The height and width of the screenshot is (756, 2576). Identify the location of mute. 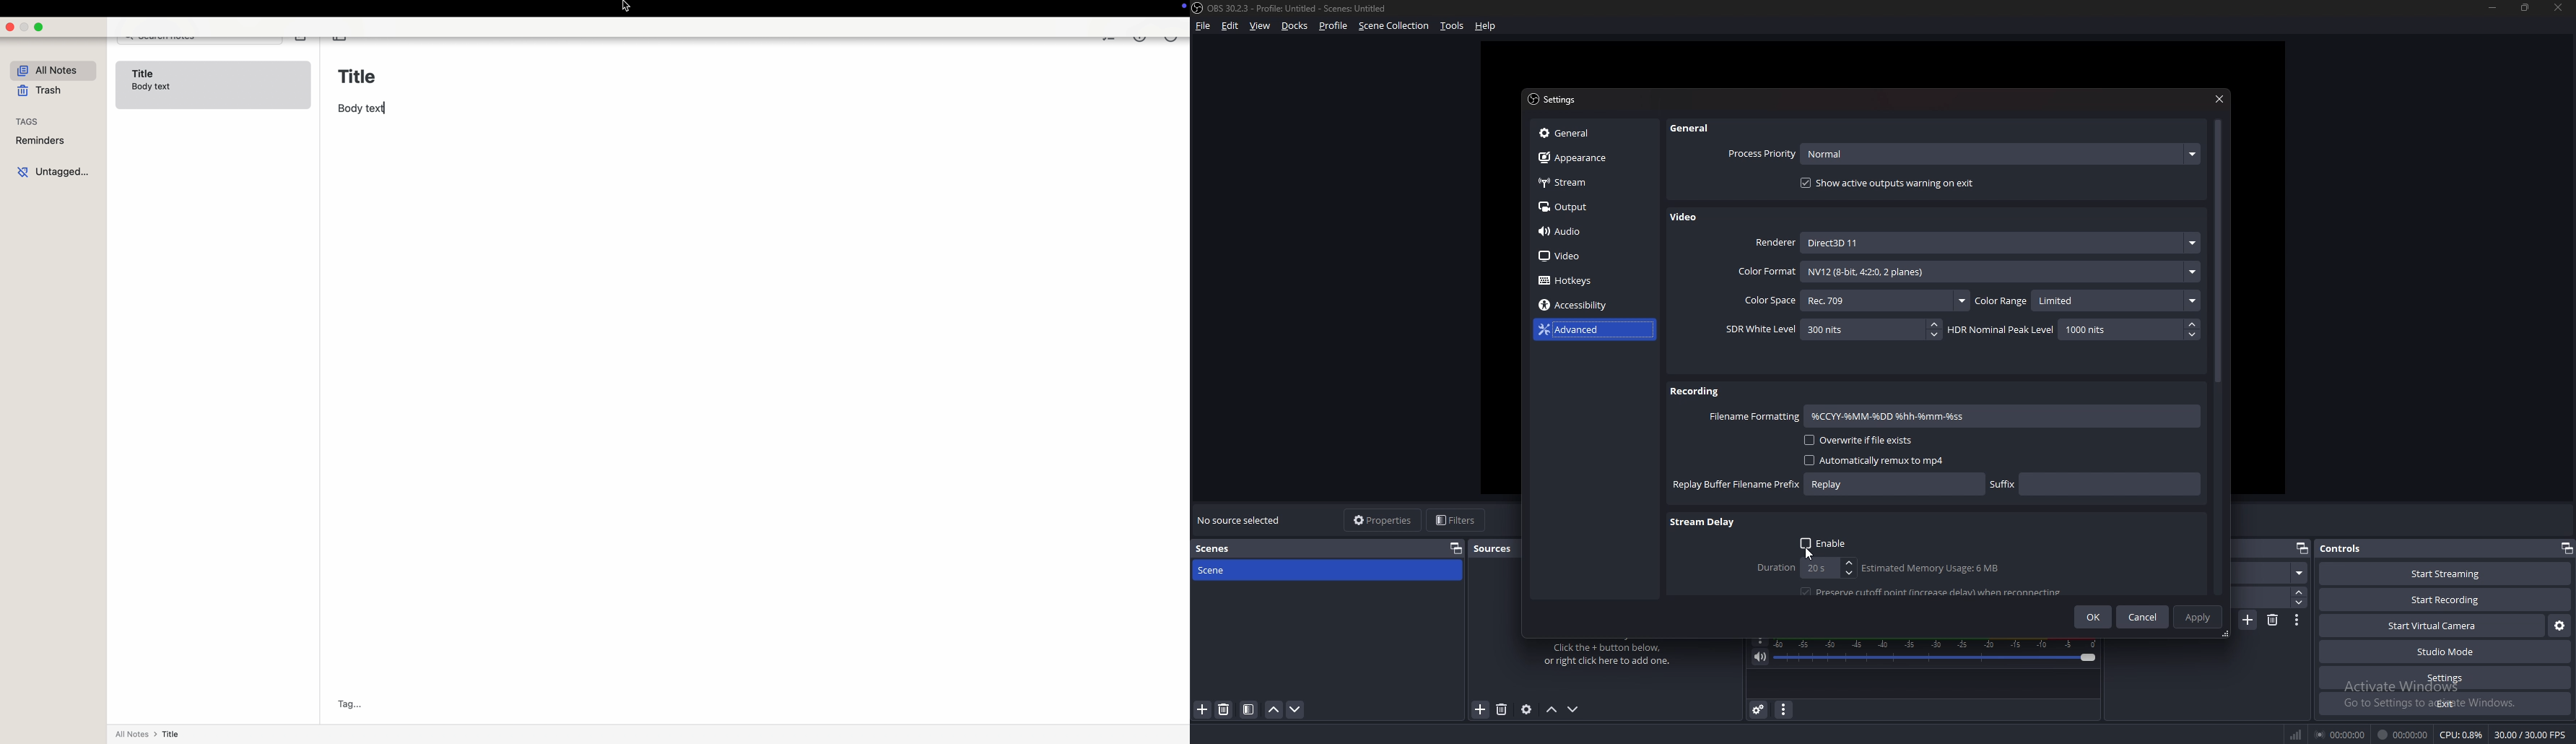
(1760, 658).